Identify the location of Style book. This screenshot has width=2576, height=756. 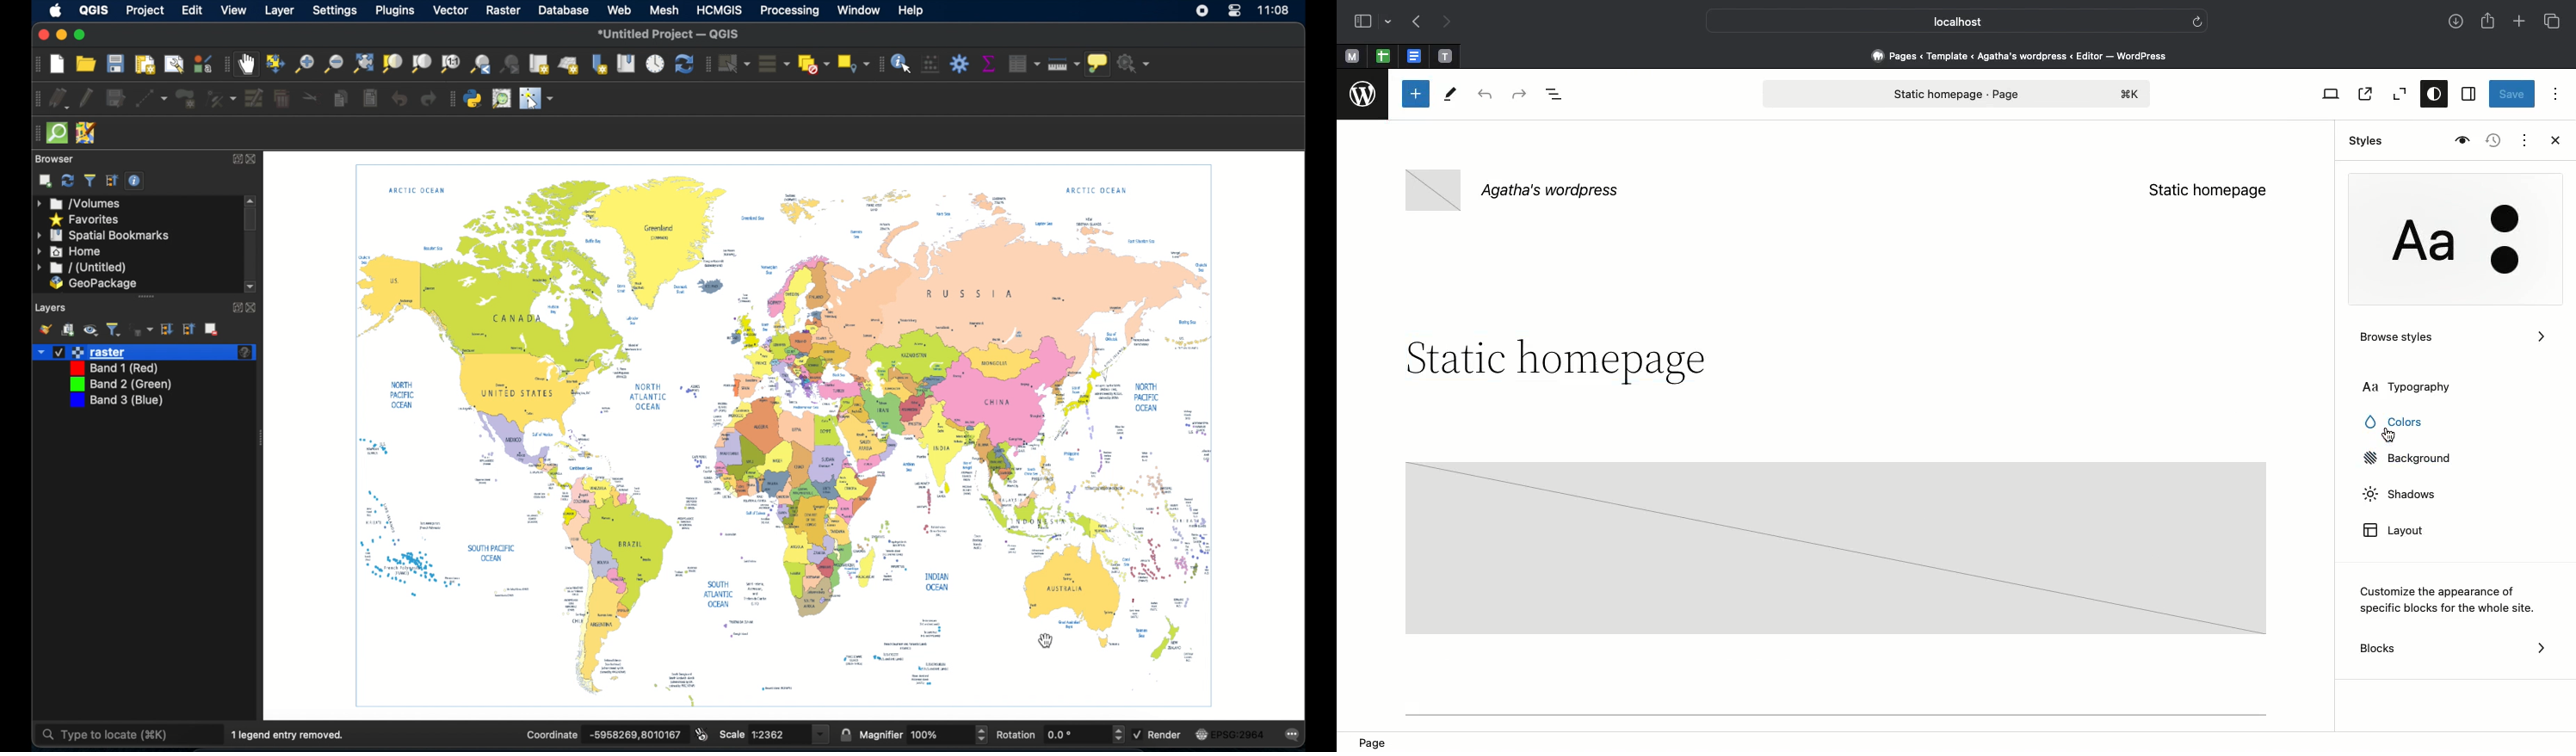
(2460, 141).